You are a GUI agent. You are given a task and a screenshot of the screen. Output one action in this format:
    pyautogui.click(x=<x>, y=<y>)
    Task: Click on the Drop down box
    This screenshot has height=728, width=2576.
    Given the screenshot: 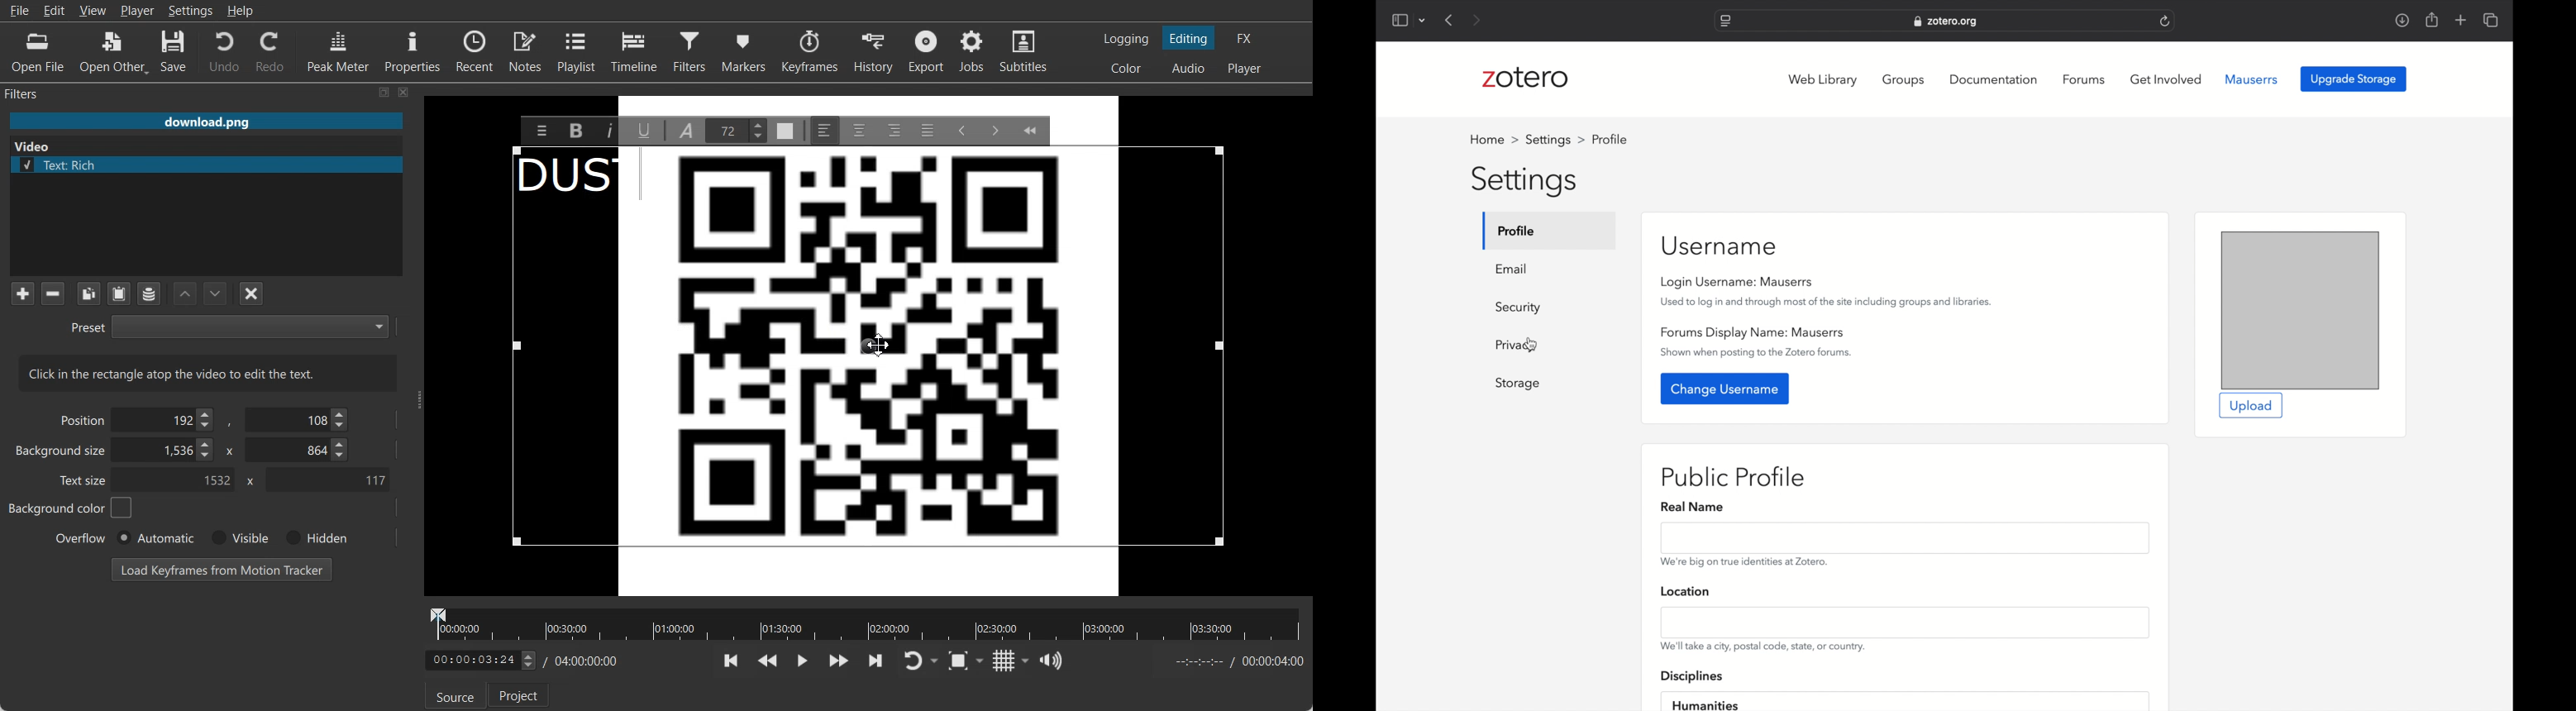 What is the action you would take?
    pyautogui.click(x=1026, y=661)
    